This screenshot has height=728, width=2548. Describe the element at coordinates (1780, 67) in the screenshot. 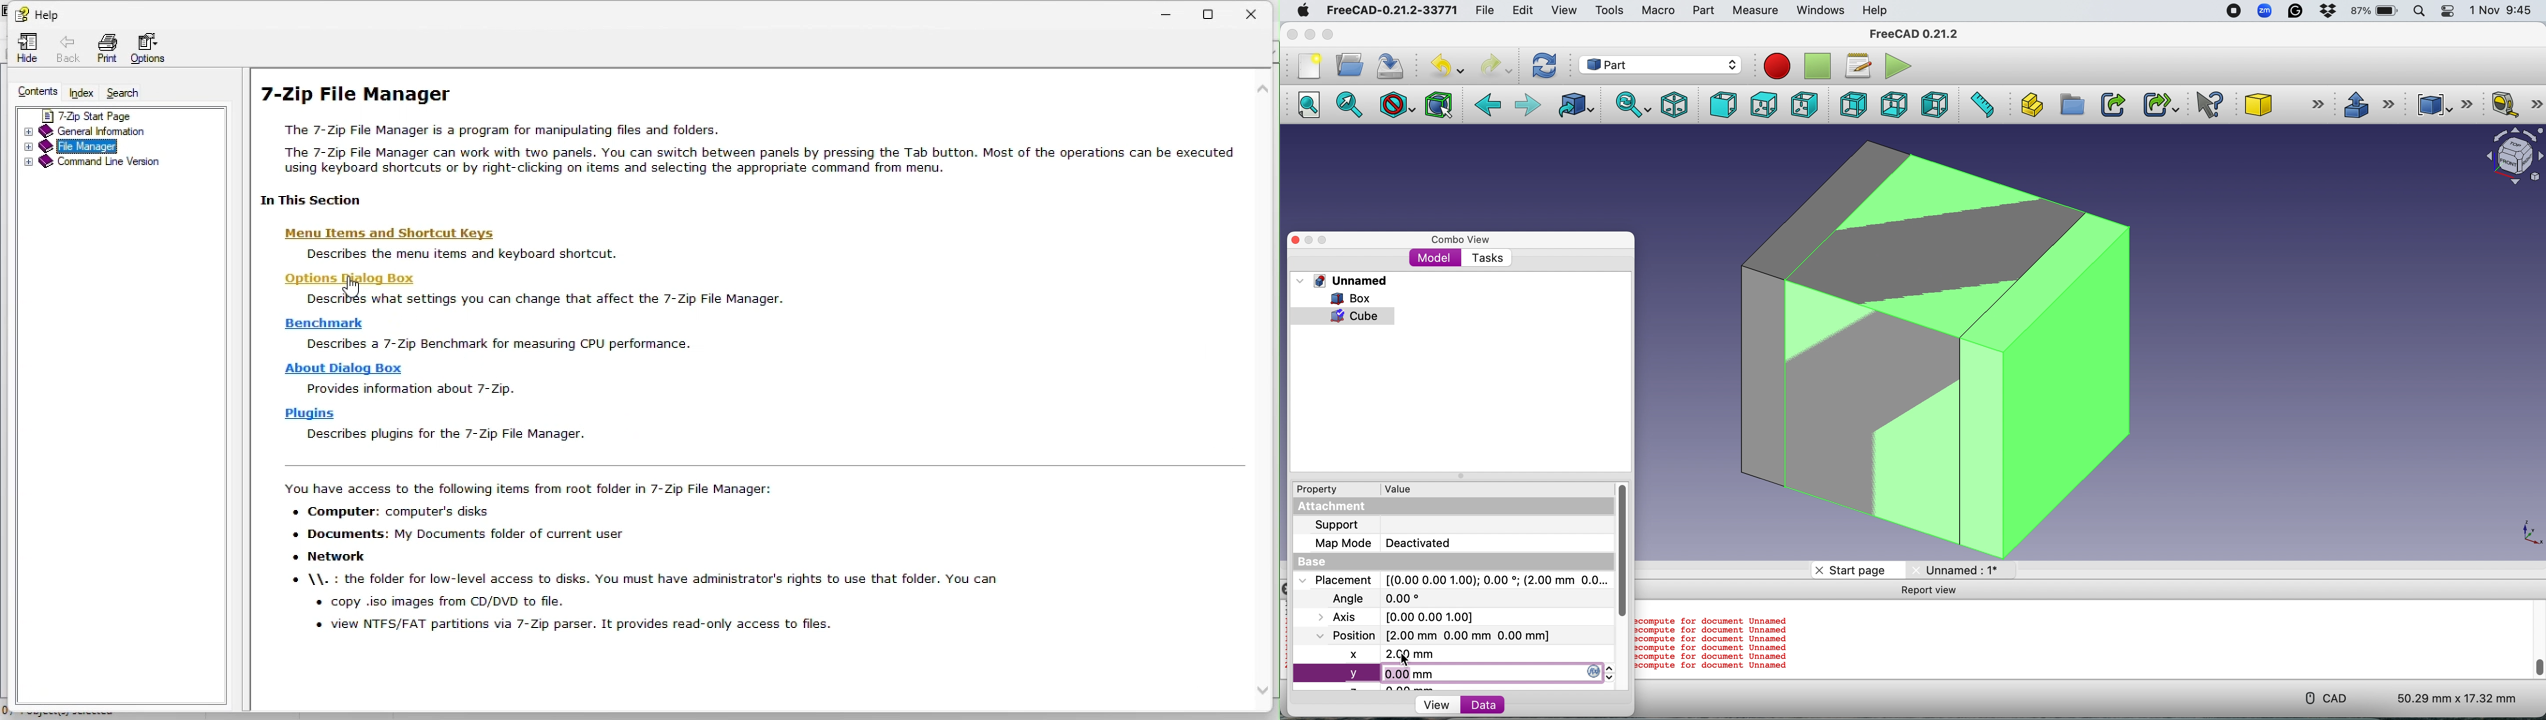

I see `Record macros` at that location.